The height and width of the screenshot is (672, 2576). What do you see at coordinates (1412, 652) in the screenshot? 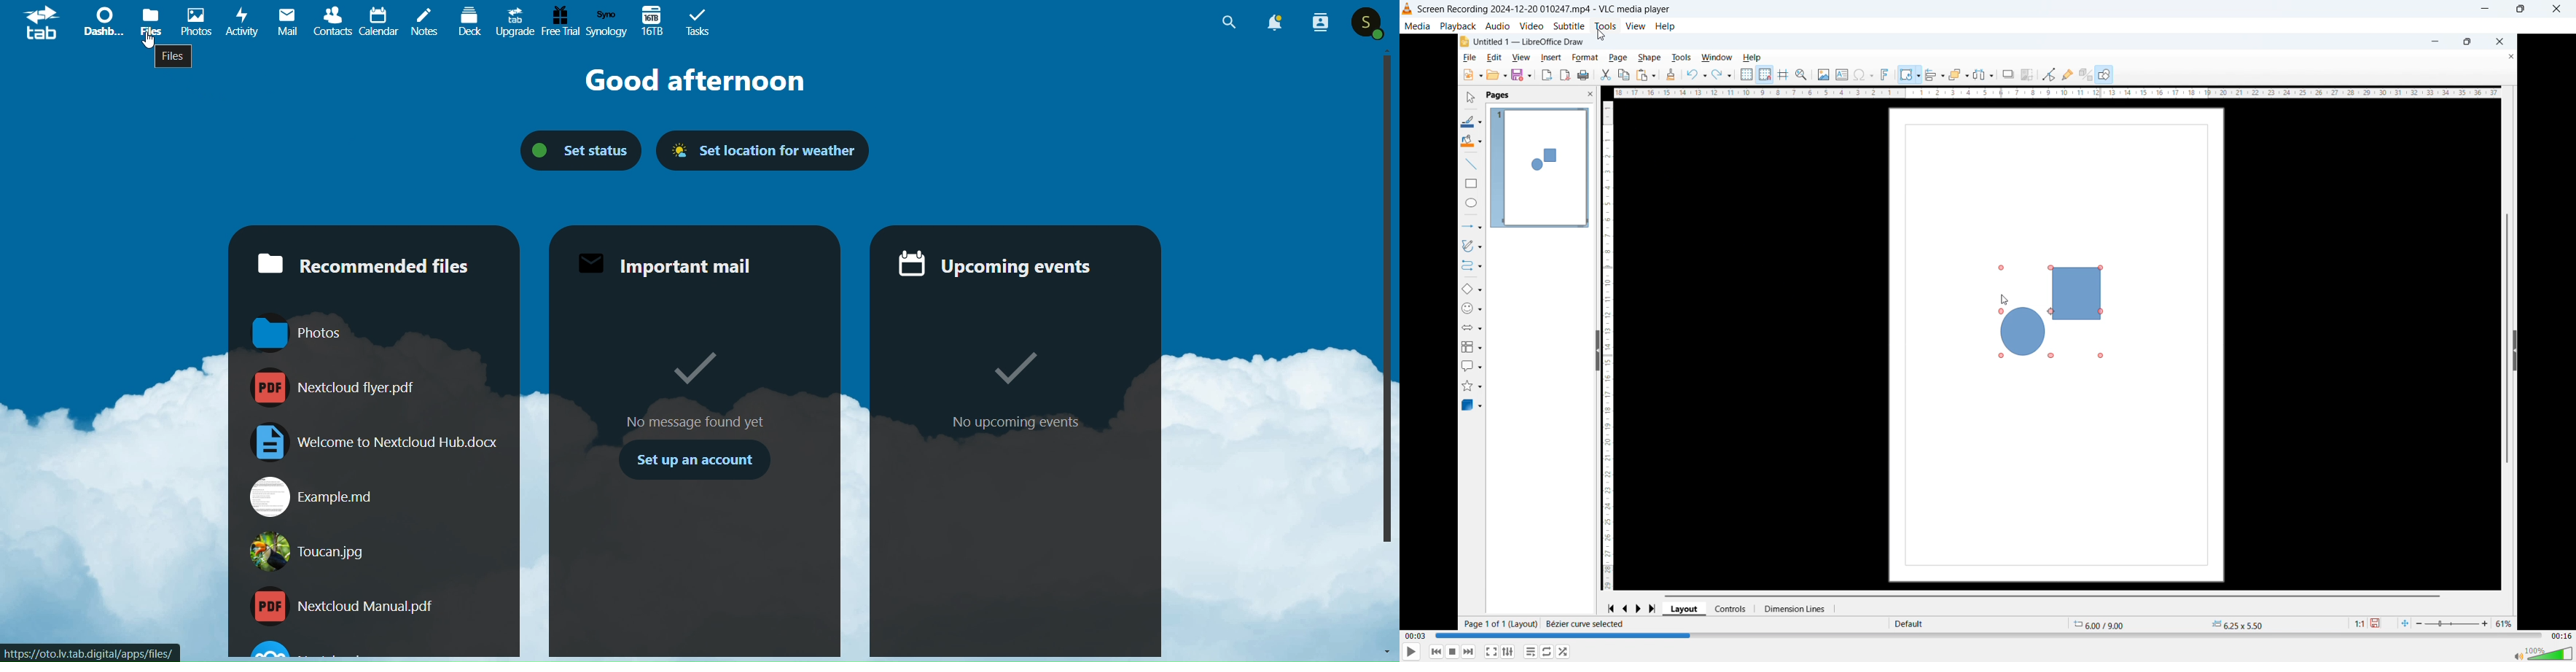
I see `play ` at bounding box center [1412, 652].